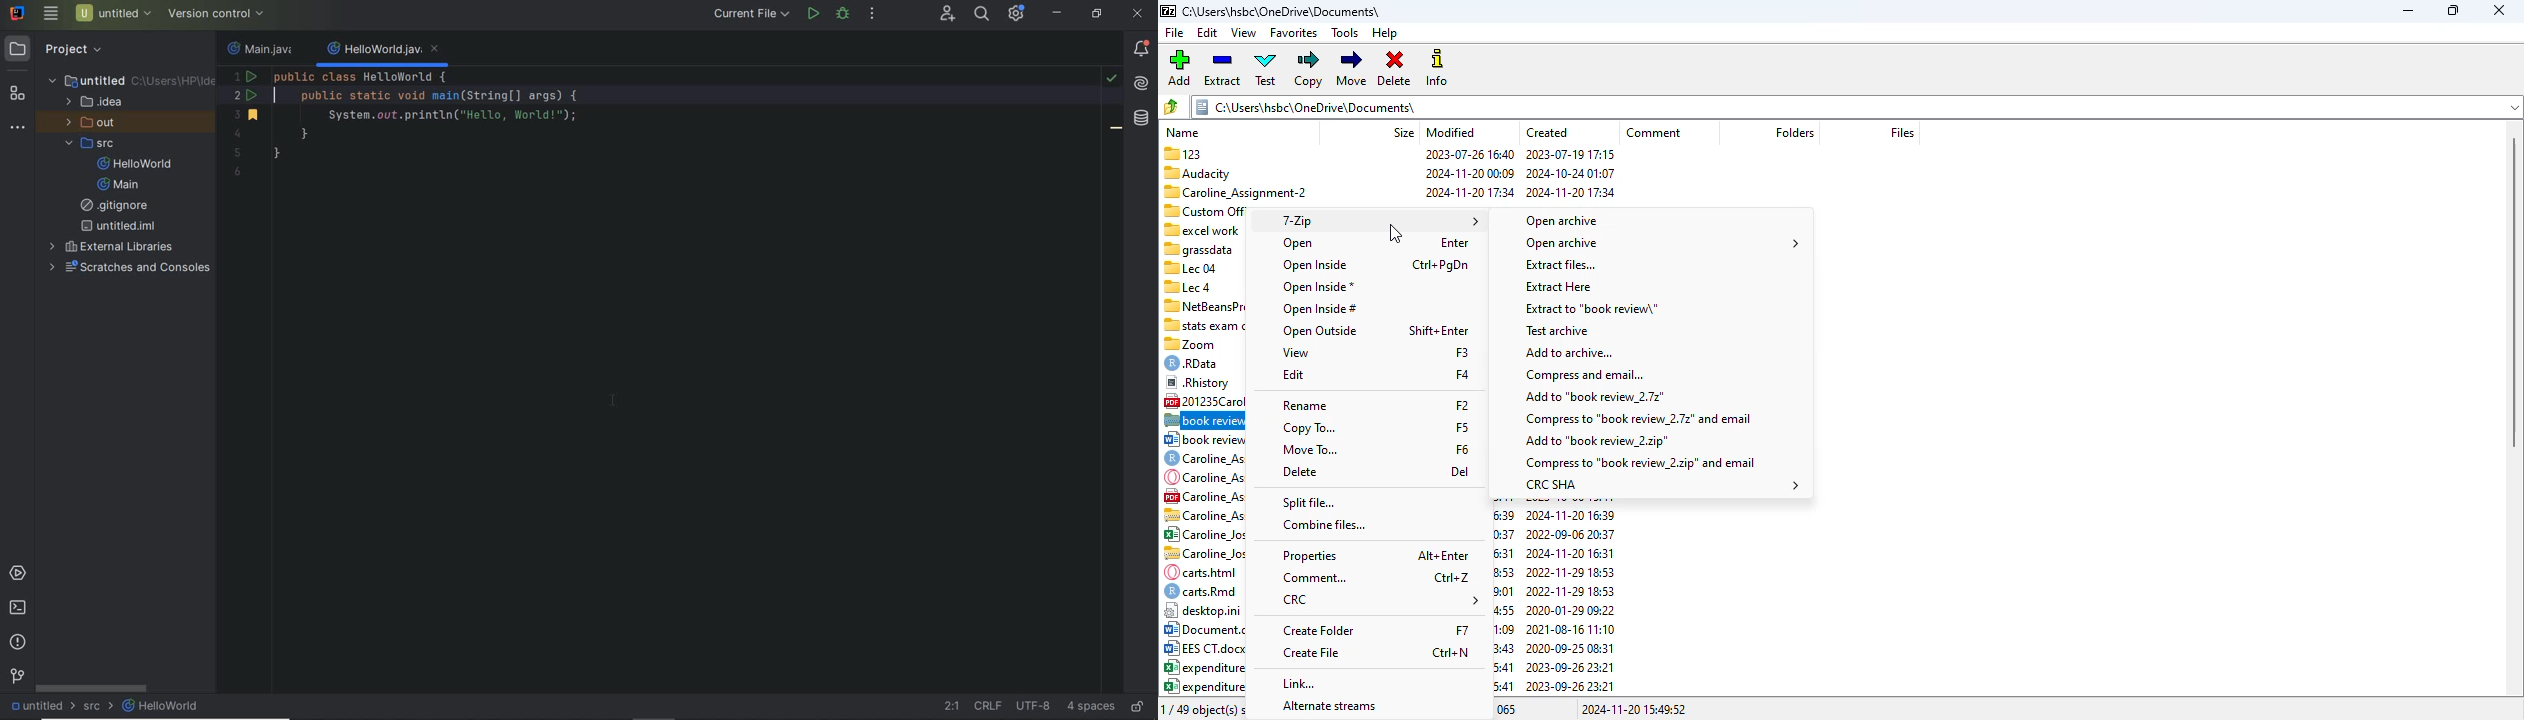 The height and width of the screenshot is (728, 2548). I want to click on indent, so click(1091, 708).